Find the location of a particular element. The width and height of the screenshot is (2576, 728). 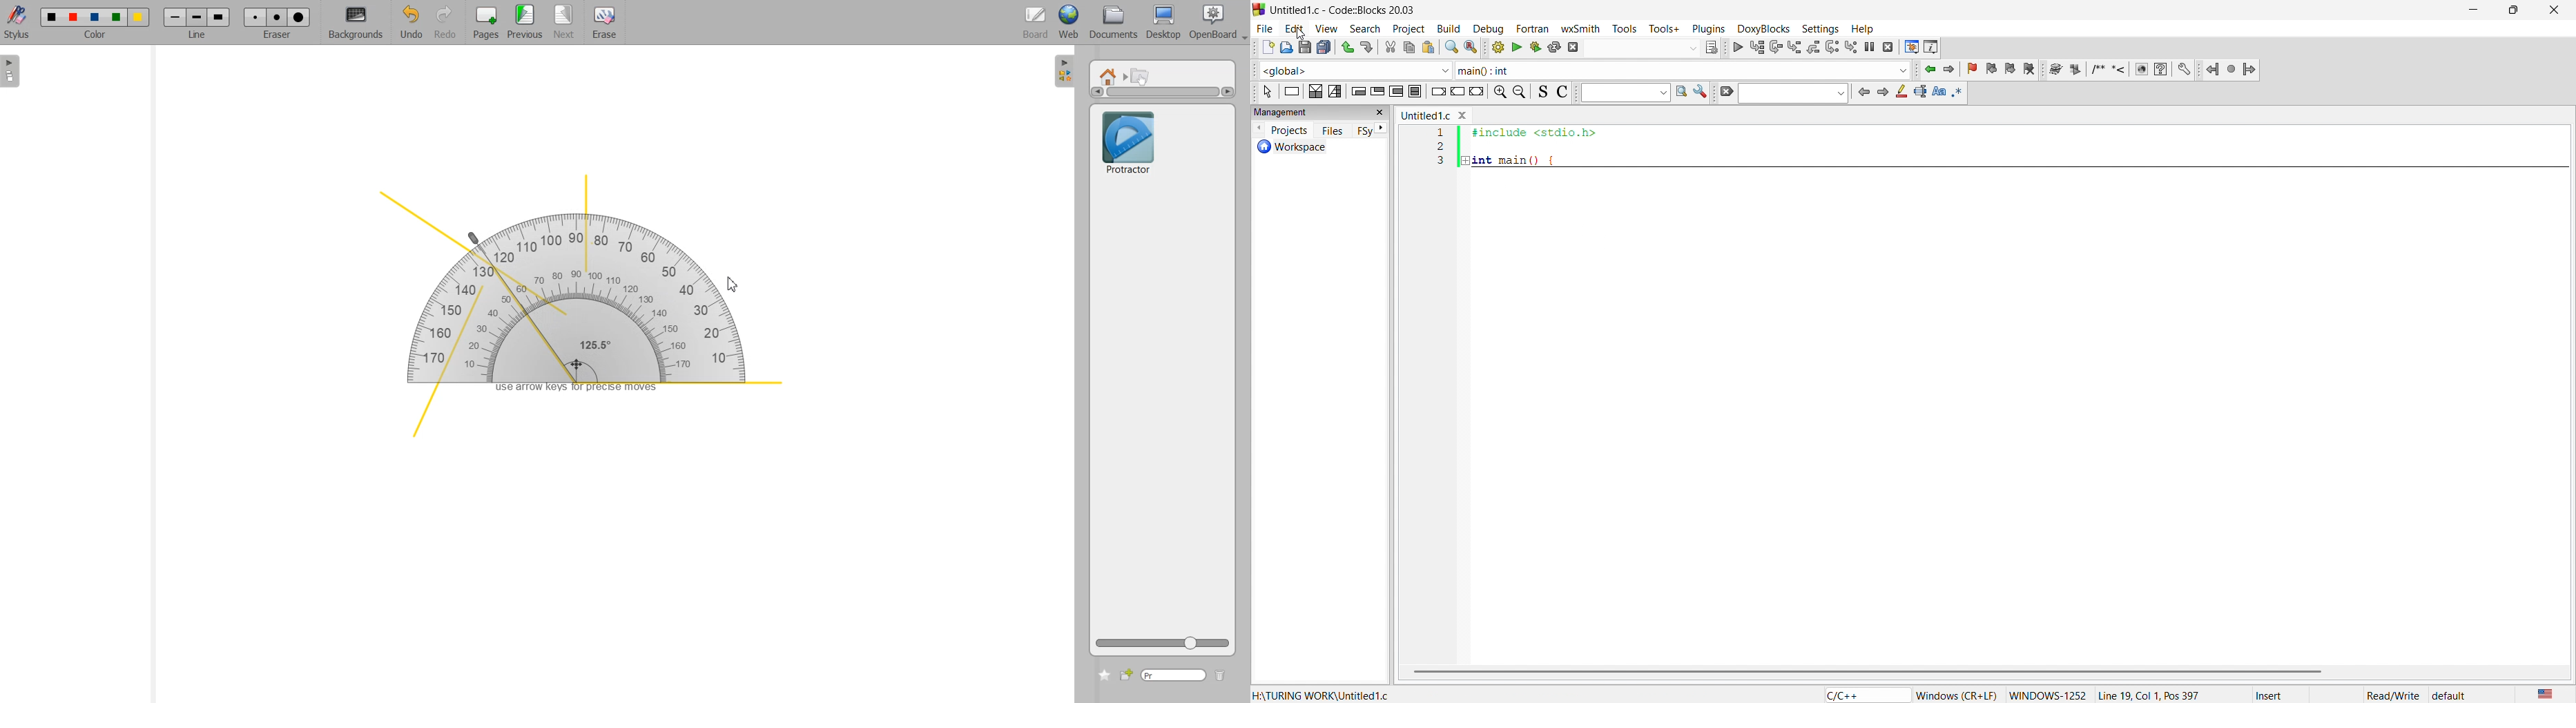

save everything is located at coordinates (1325, 47).